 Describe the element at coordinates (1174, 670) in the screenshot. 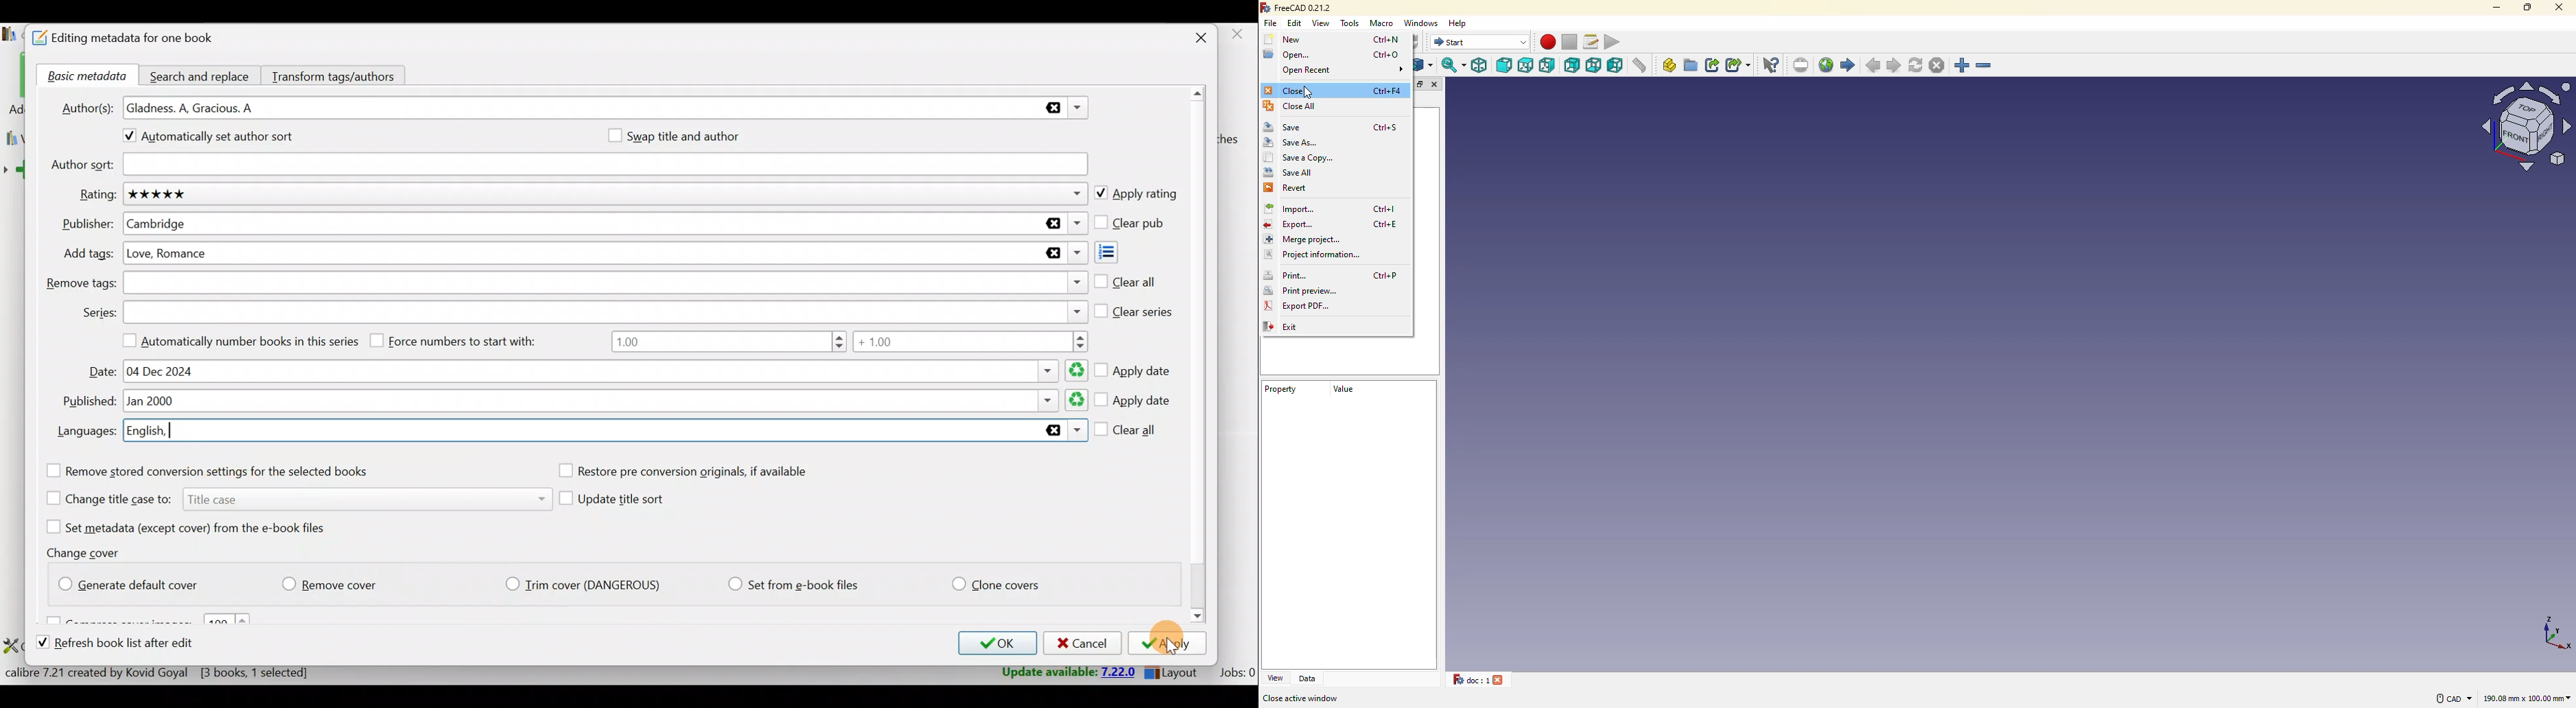

I see `Layout` at that location.